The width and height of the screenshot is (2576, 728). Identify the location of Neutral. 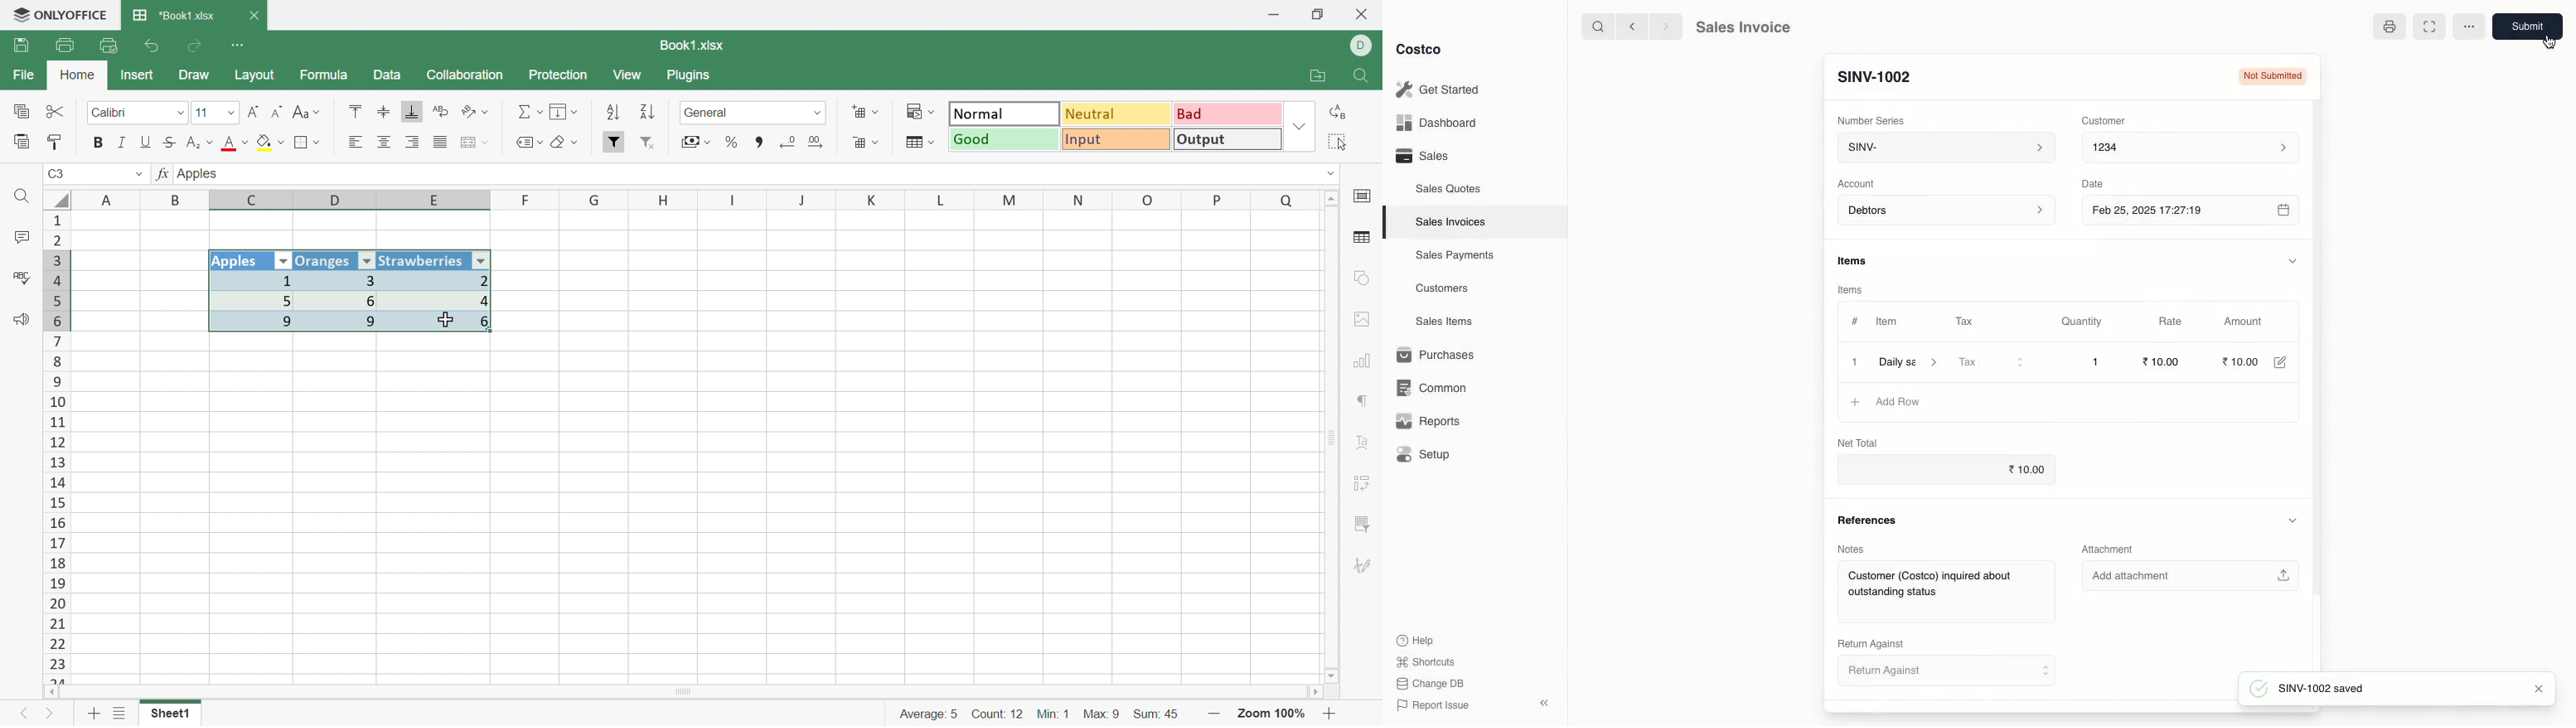
(1118, 113).